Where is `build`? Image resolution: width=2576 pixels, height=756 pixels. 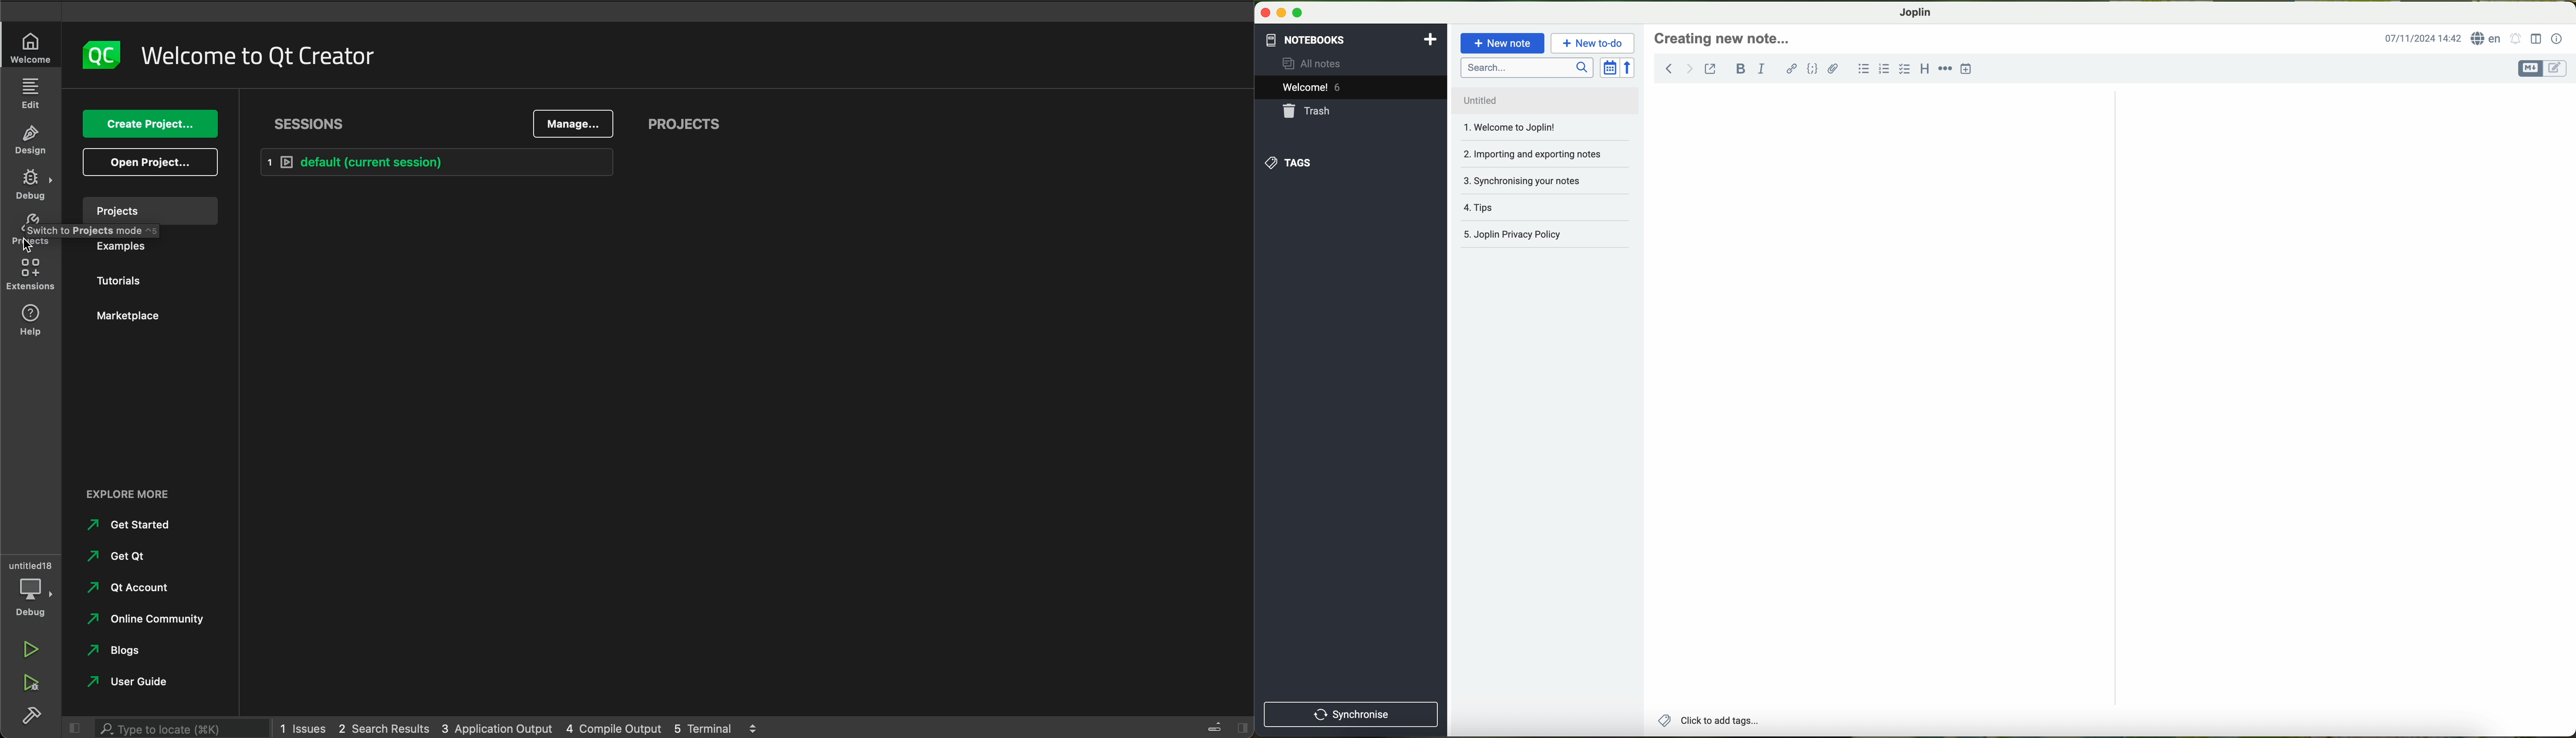 build is located at coordinates (33, 715).